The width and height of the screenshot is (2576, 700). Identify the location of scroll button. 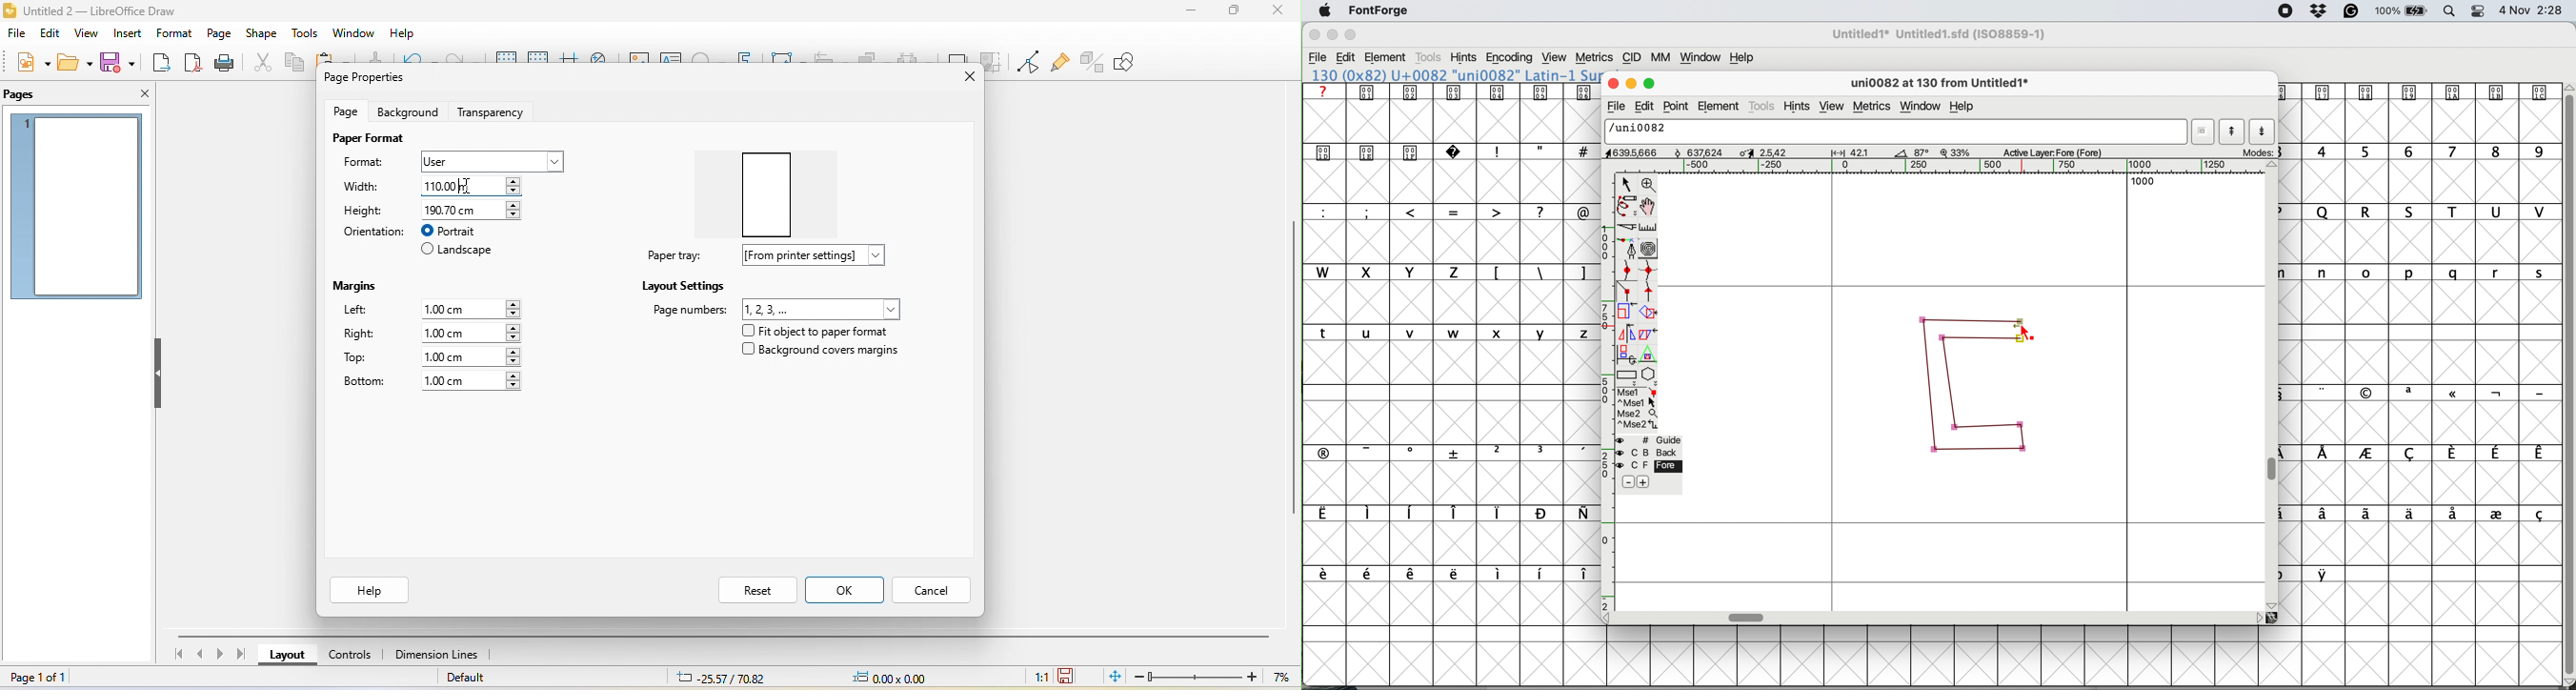
(2273, 604).